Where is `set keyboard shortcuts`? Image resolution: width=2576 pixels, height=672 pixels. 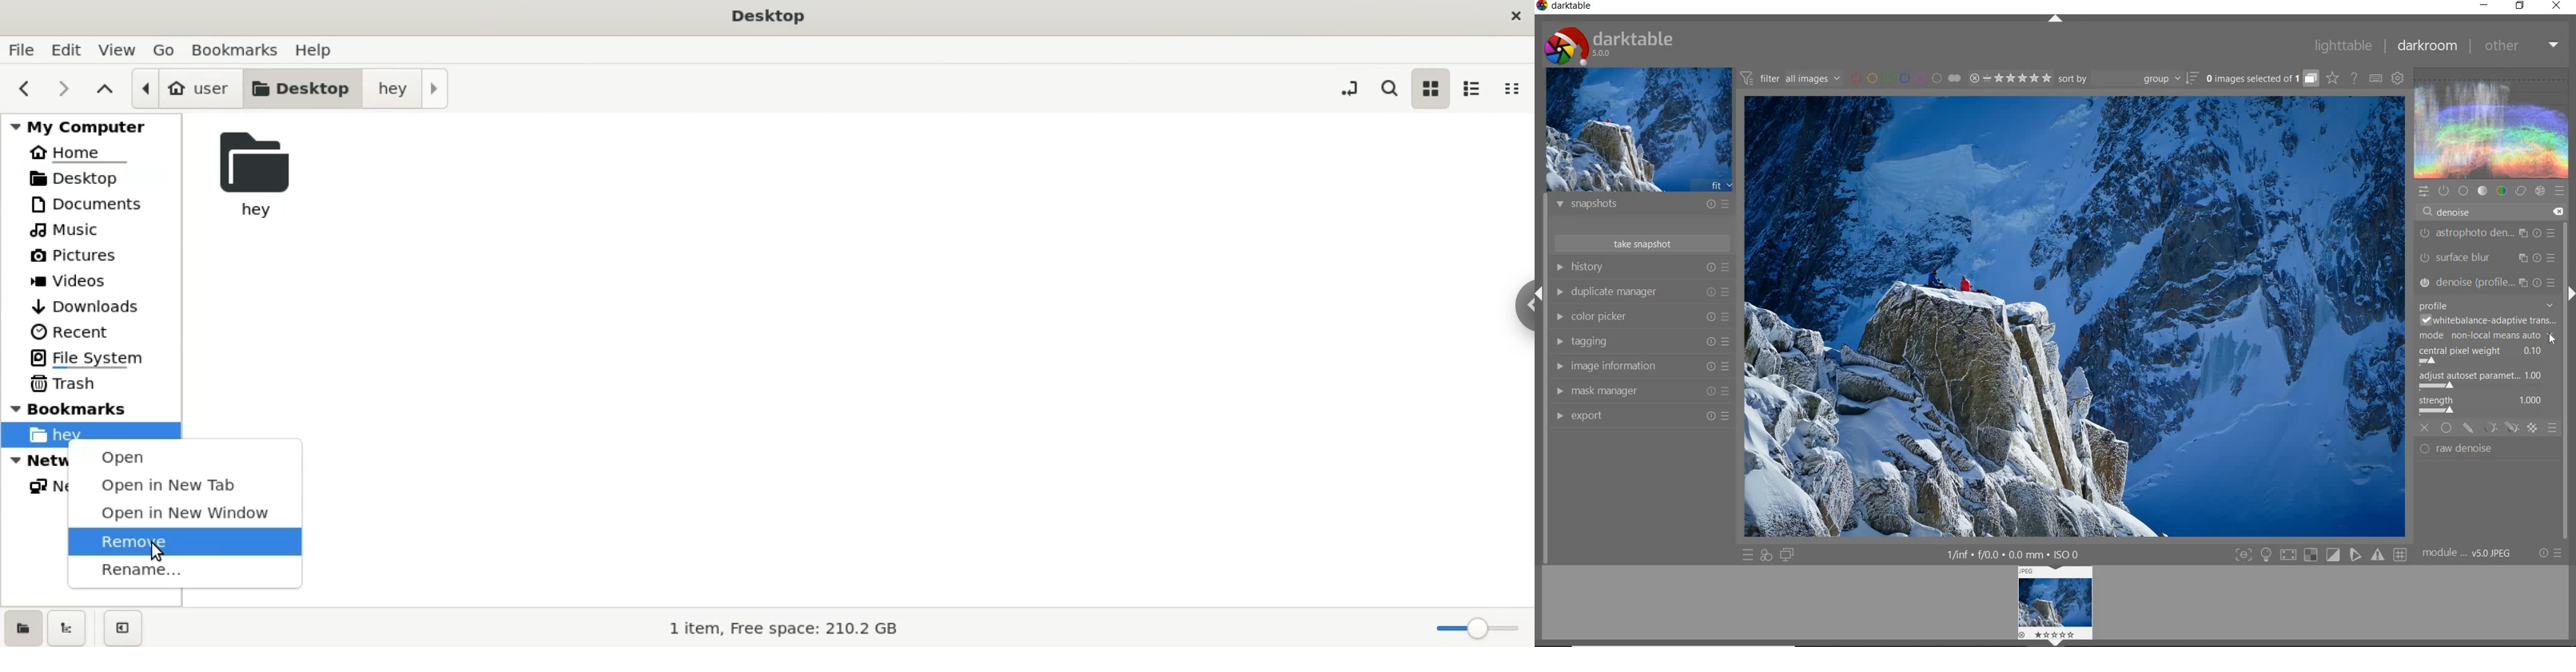
set keyboard shortcuts is located at coordinates (2375, 78).